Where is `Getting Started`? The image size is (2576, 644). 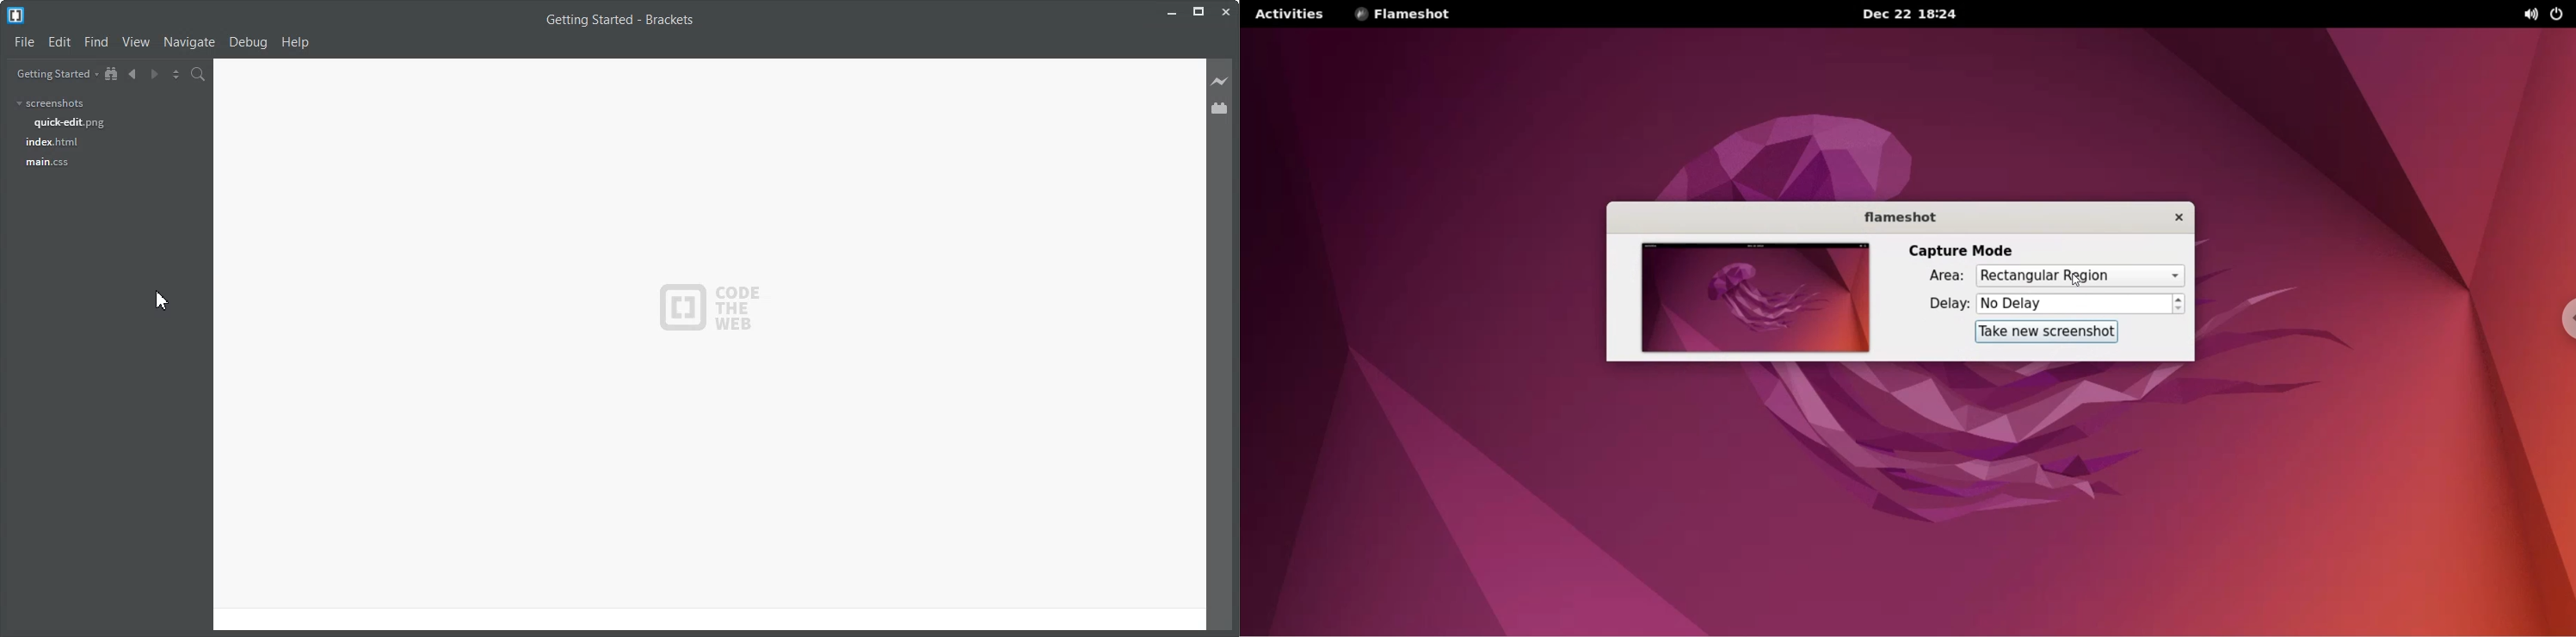
Getting Started is located at coordinates (53, 73).